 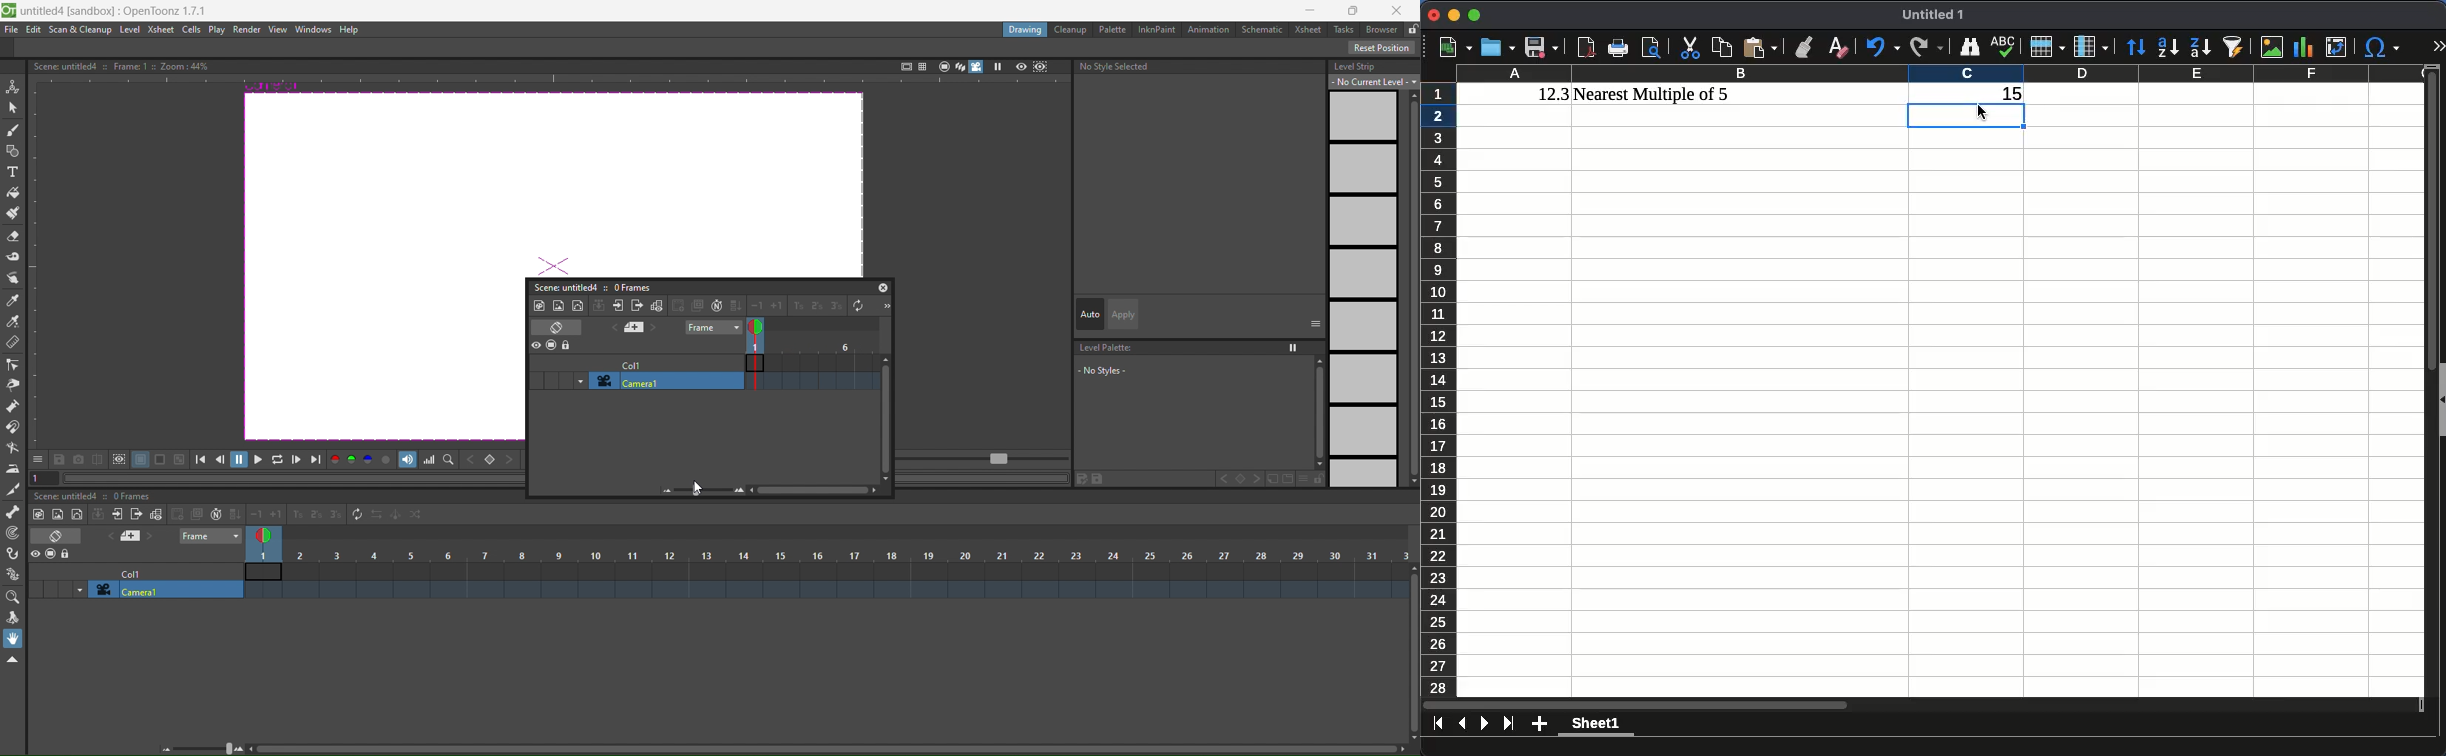 I want to click on paste, so click(x=1760, y=47).